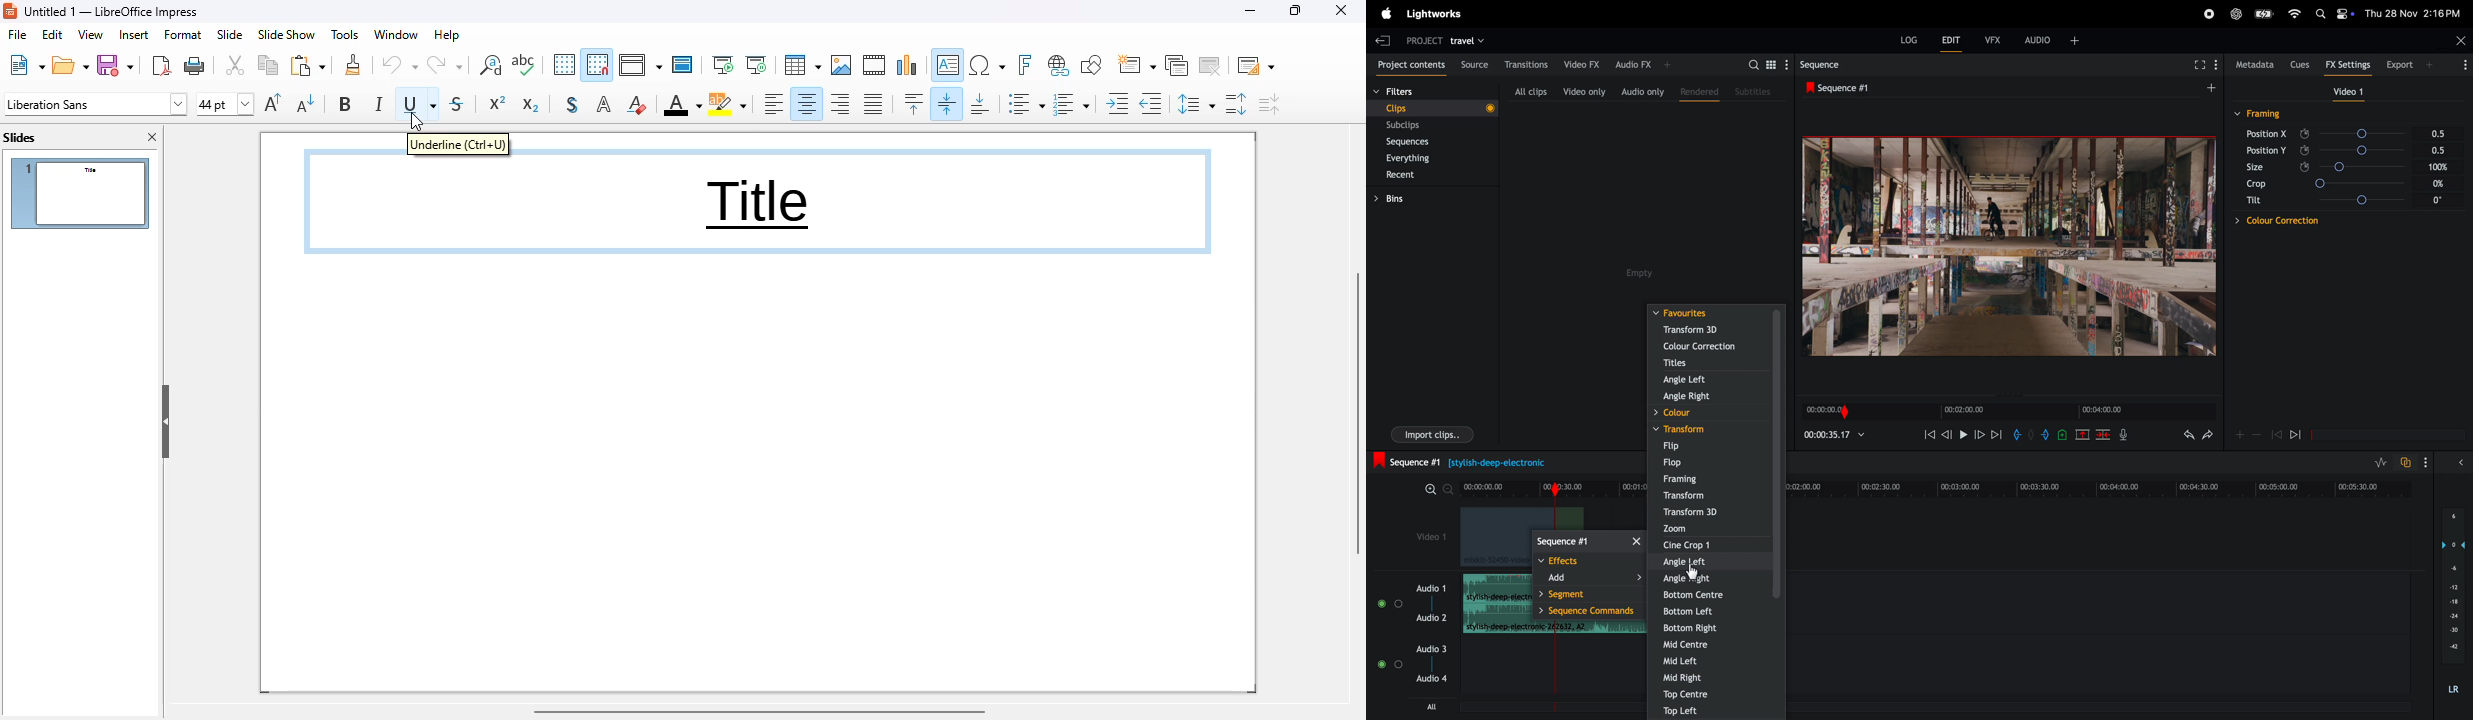 The height and width of the screenshot is (728, 2492). What do you see at coordinates (1926, 435) in the screenshot?
I see `rewind` at bounding box center [1926, 435].